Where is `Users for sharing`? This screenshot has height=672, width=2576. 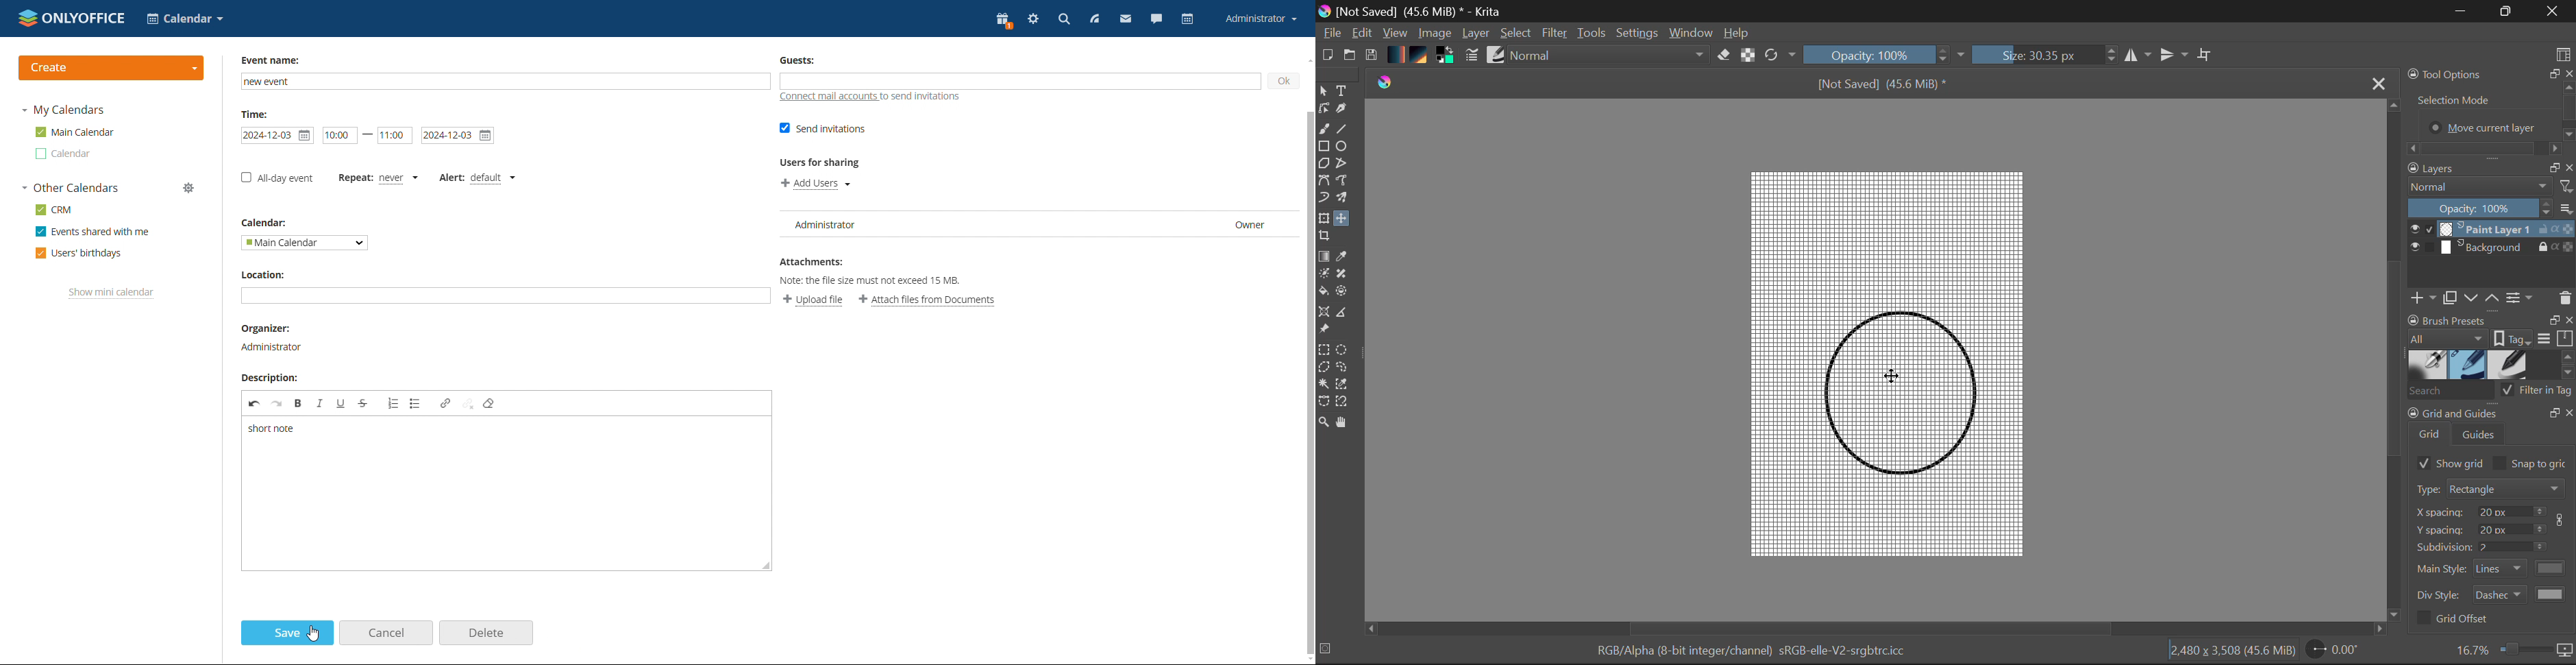 Users for sharing is located at coordinates (828, 163).